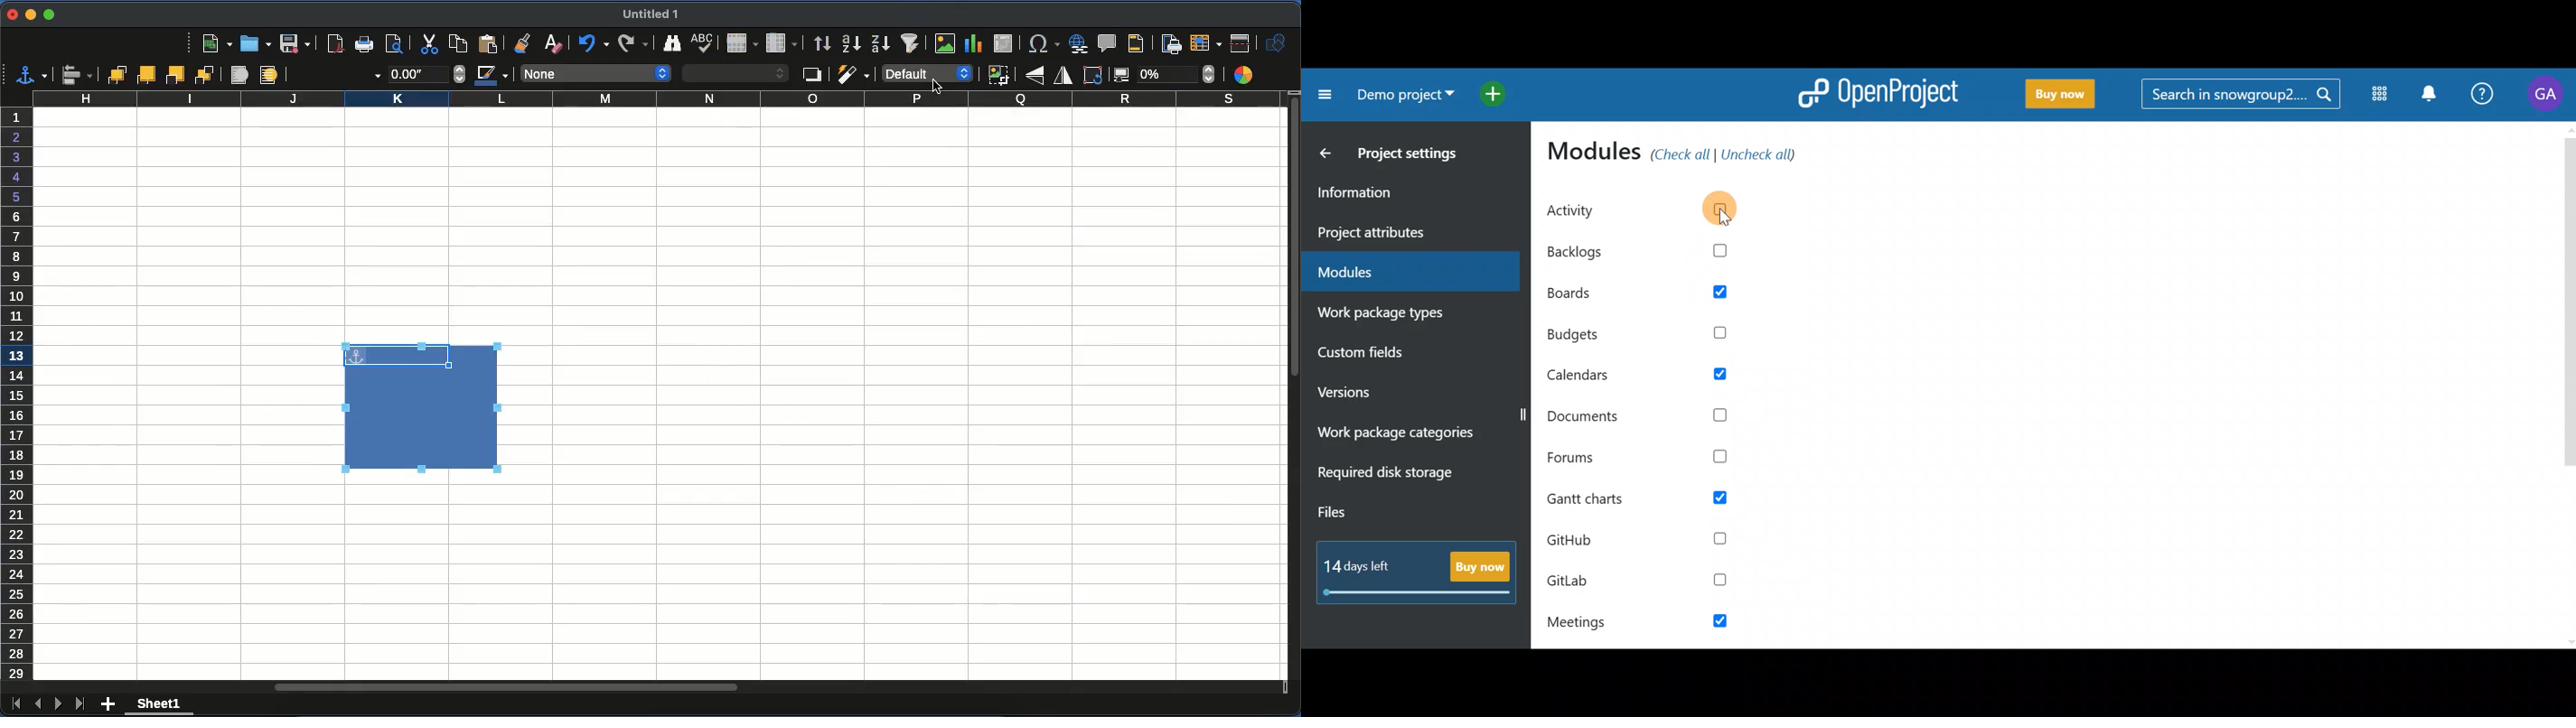 Image resolution: width=2576 pixels, height=728 pixels. Describe the element at coordinates (650, 14) in the screenshot. I see `untitled` at that location.